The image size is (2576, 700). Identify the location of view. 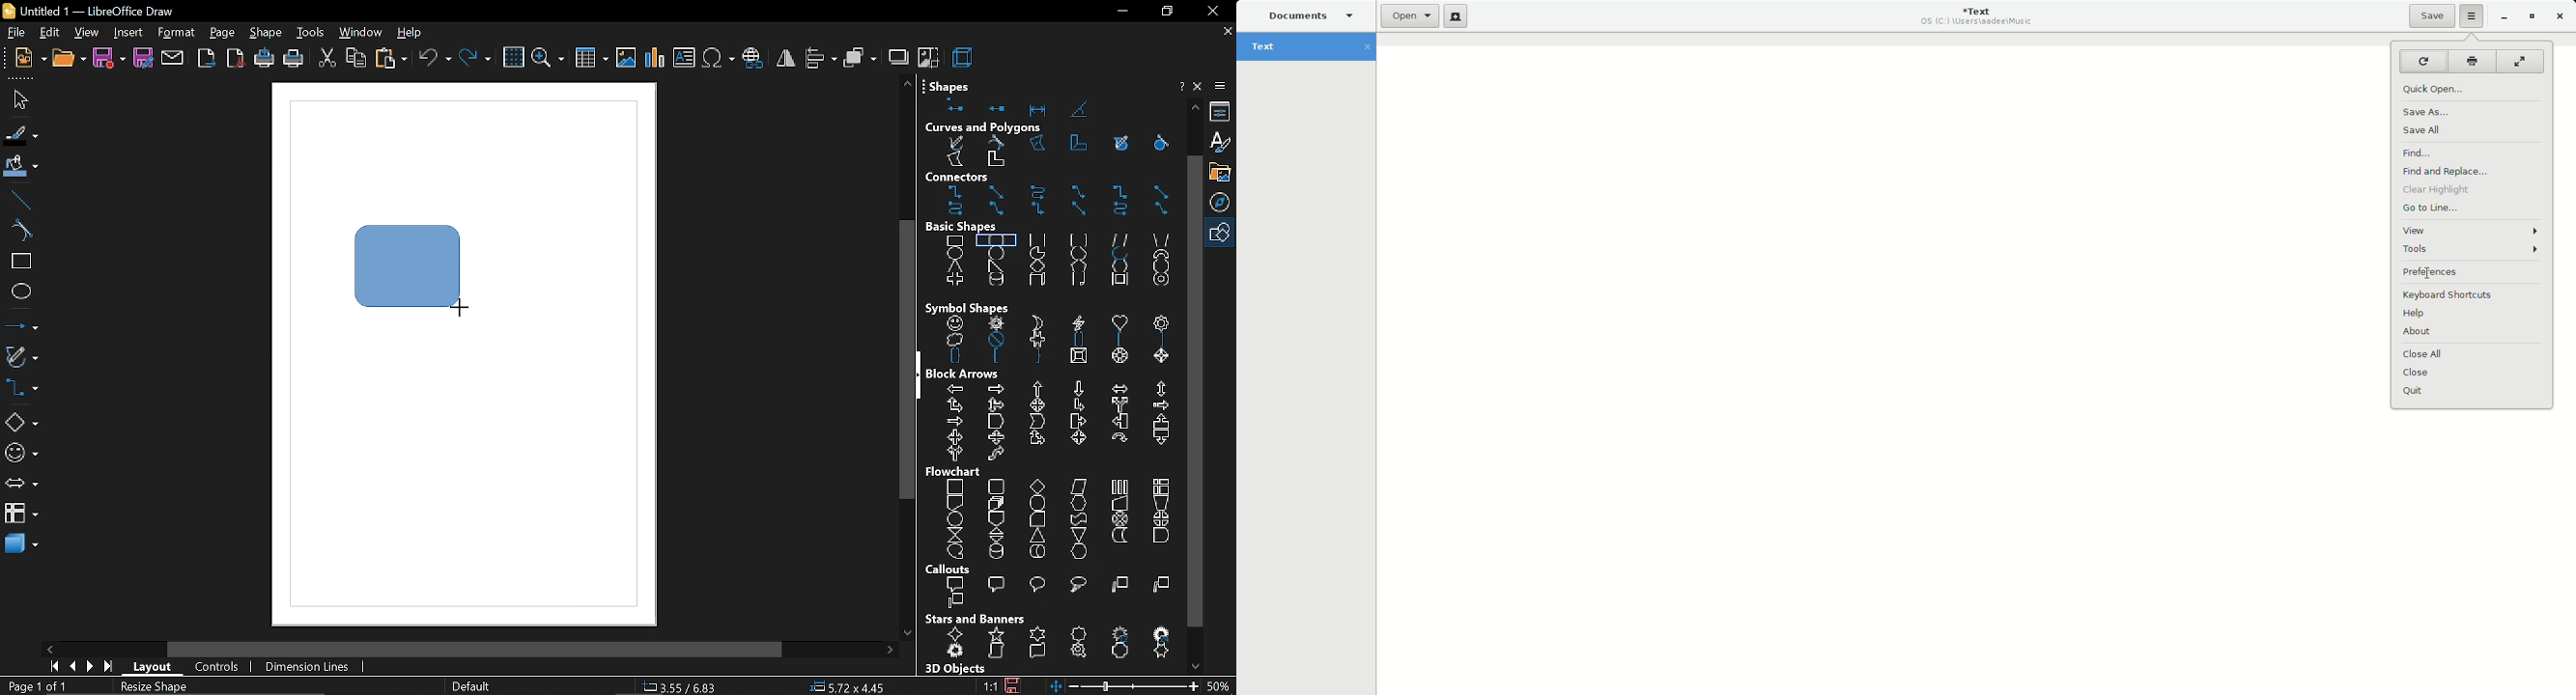
(87, 34).